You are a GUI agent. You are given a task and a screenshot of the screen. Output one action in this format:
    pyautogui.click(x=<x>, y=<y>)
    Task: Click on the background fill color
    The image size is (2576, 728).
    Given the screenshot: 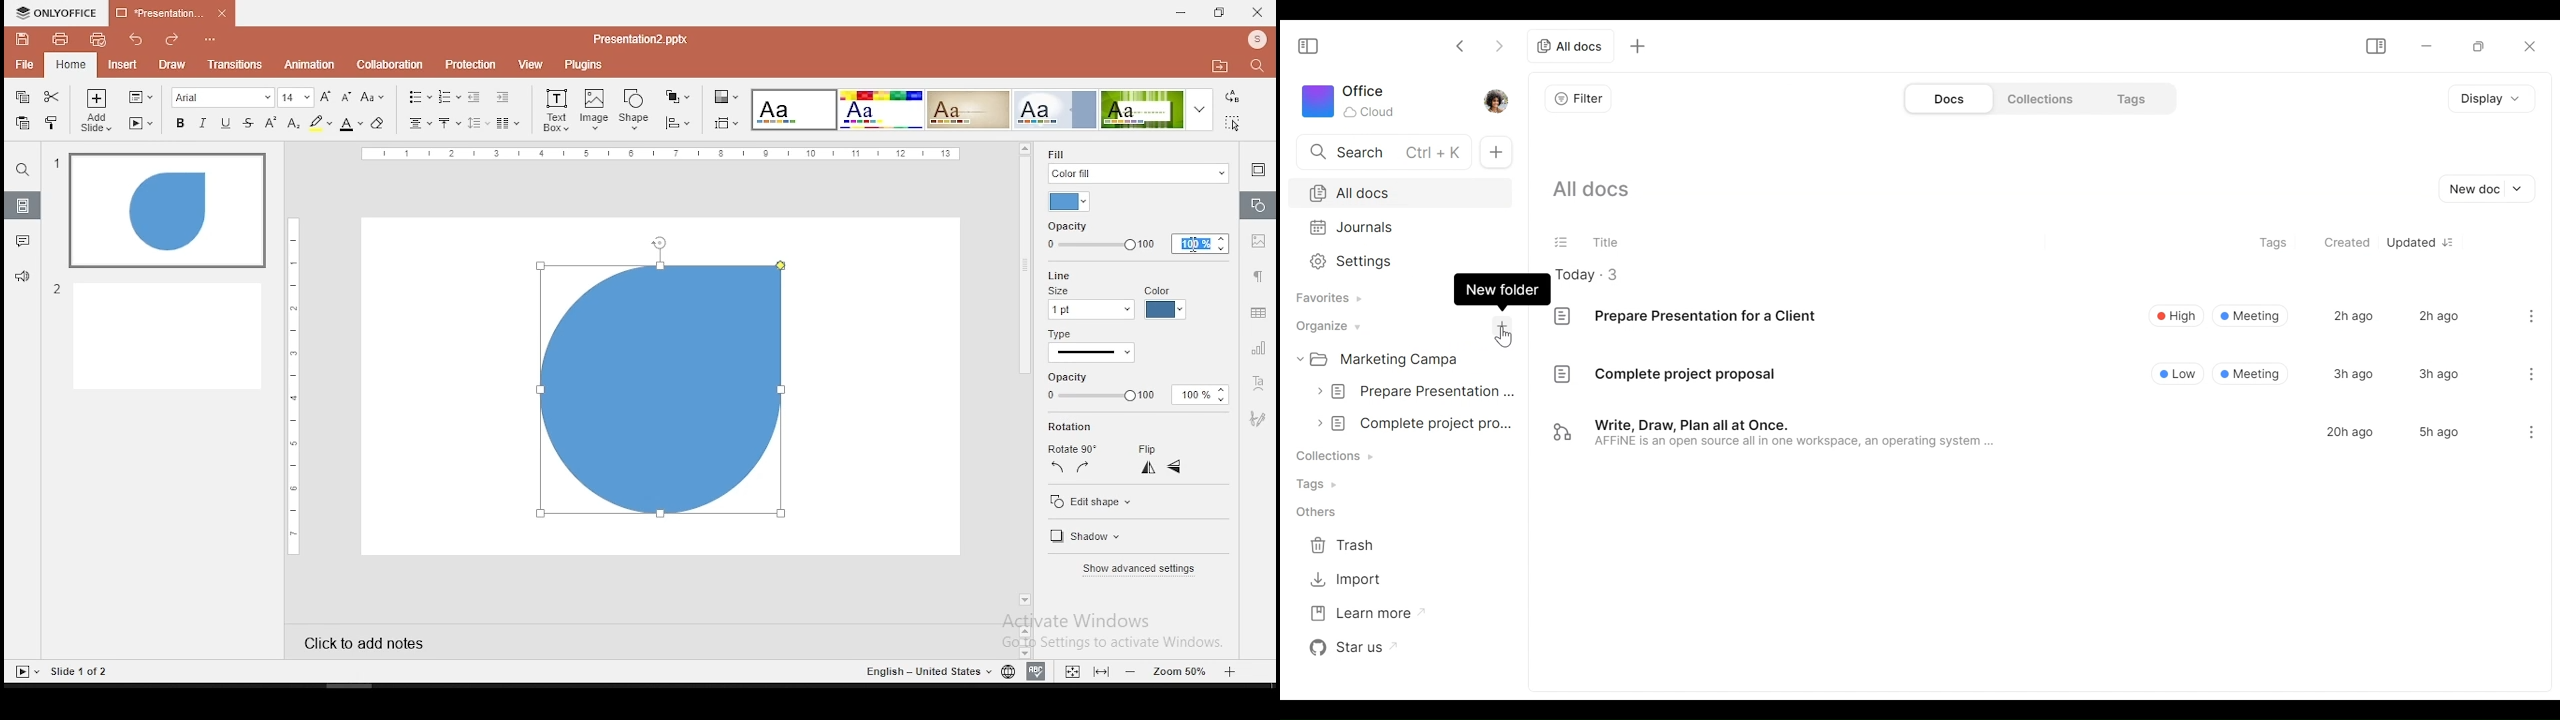 What is the action you would take?
    pyautogui.click(x=1071, y=202)
    